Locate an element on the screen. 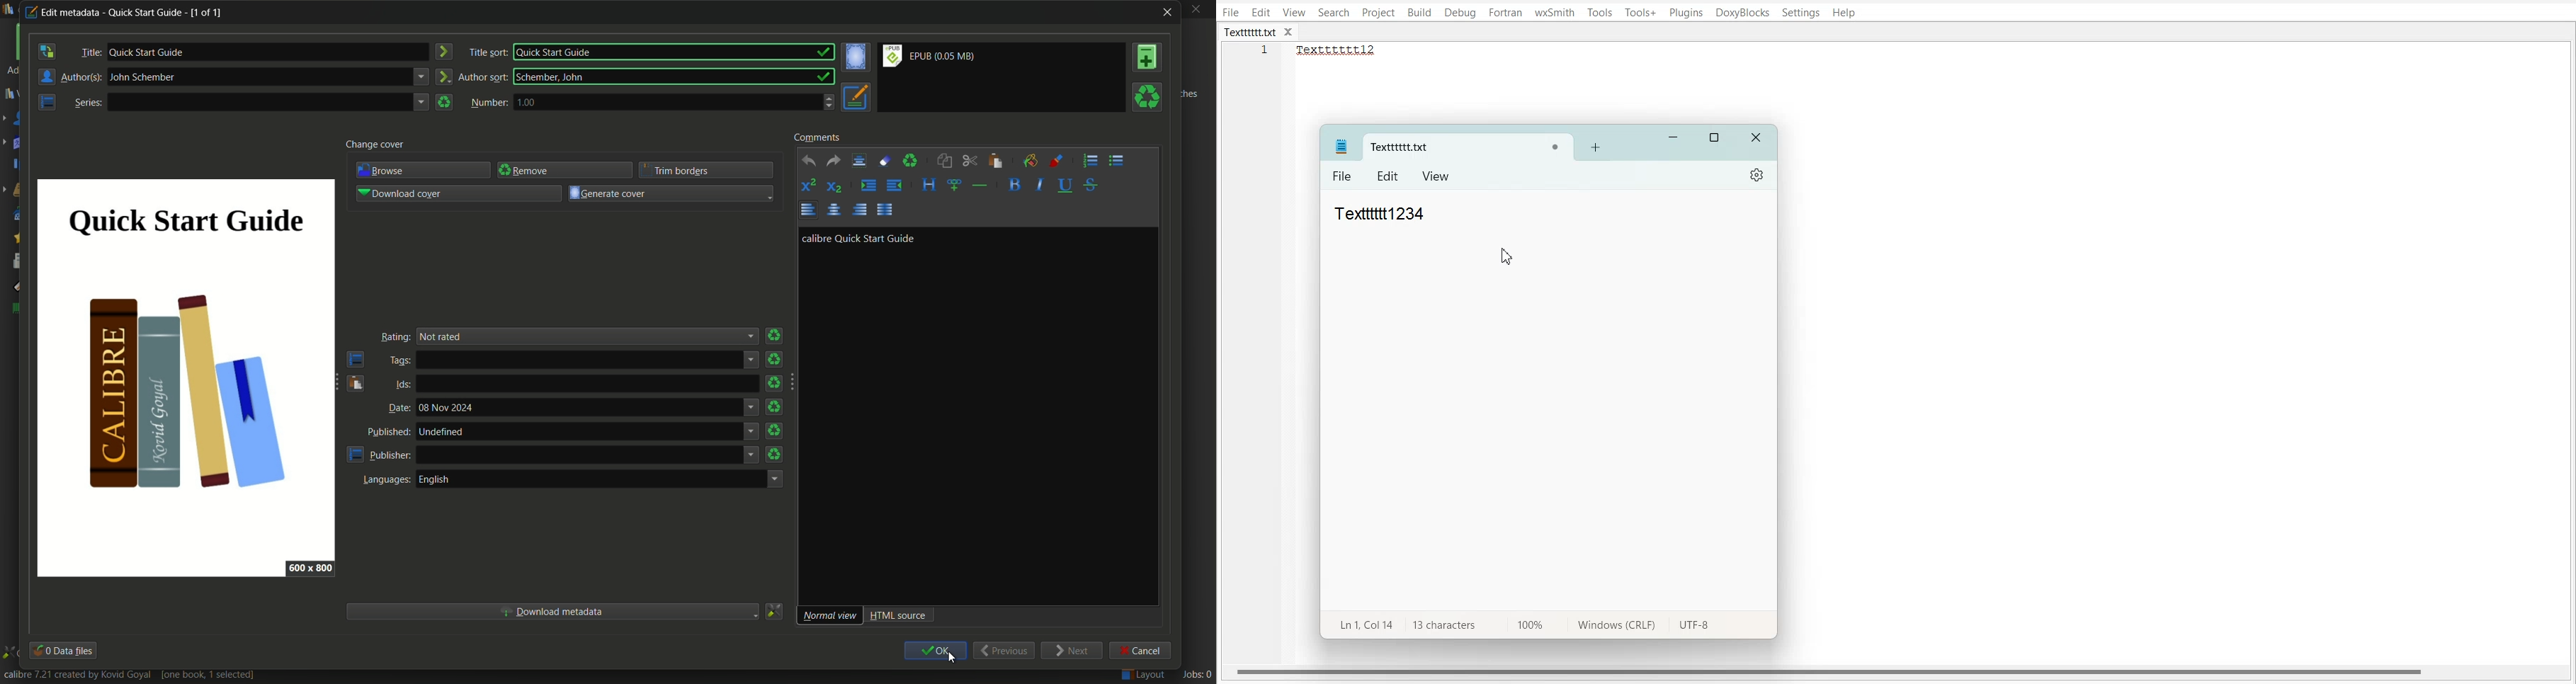 Image resolution: width=2576 pixels, height=700 pixels. italic is located at coordinates (1042, 186).